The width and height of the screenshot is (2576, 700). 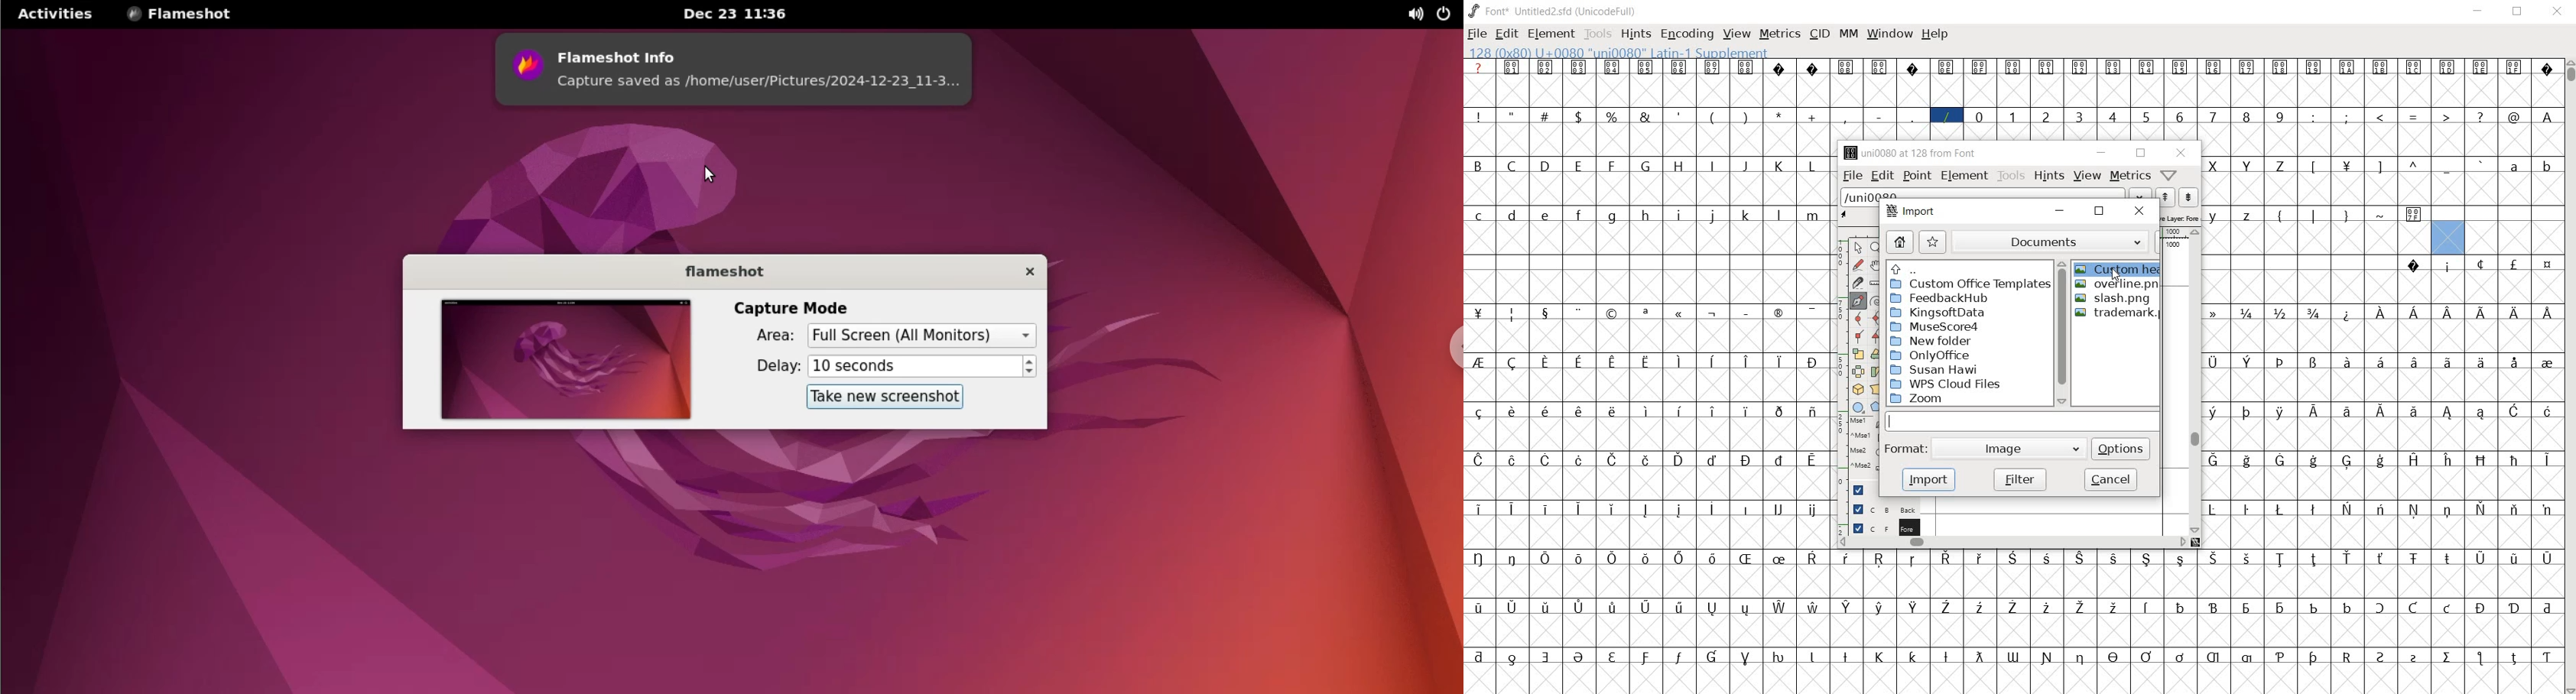 I want to click on foreground layer, so click(x=1877, y=526).